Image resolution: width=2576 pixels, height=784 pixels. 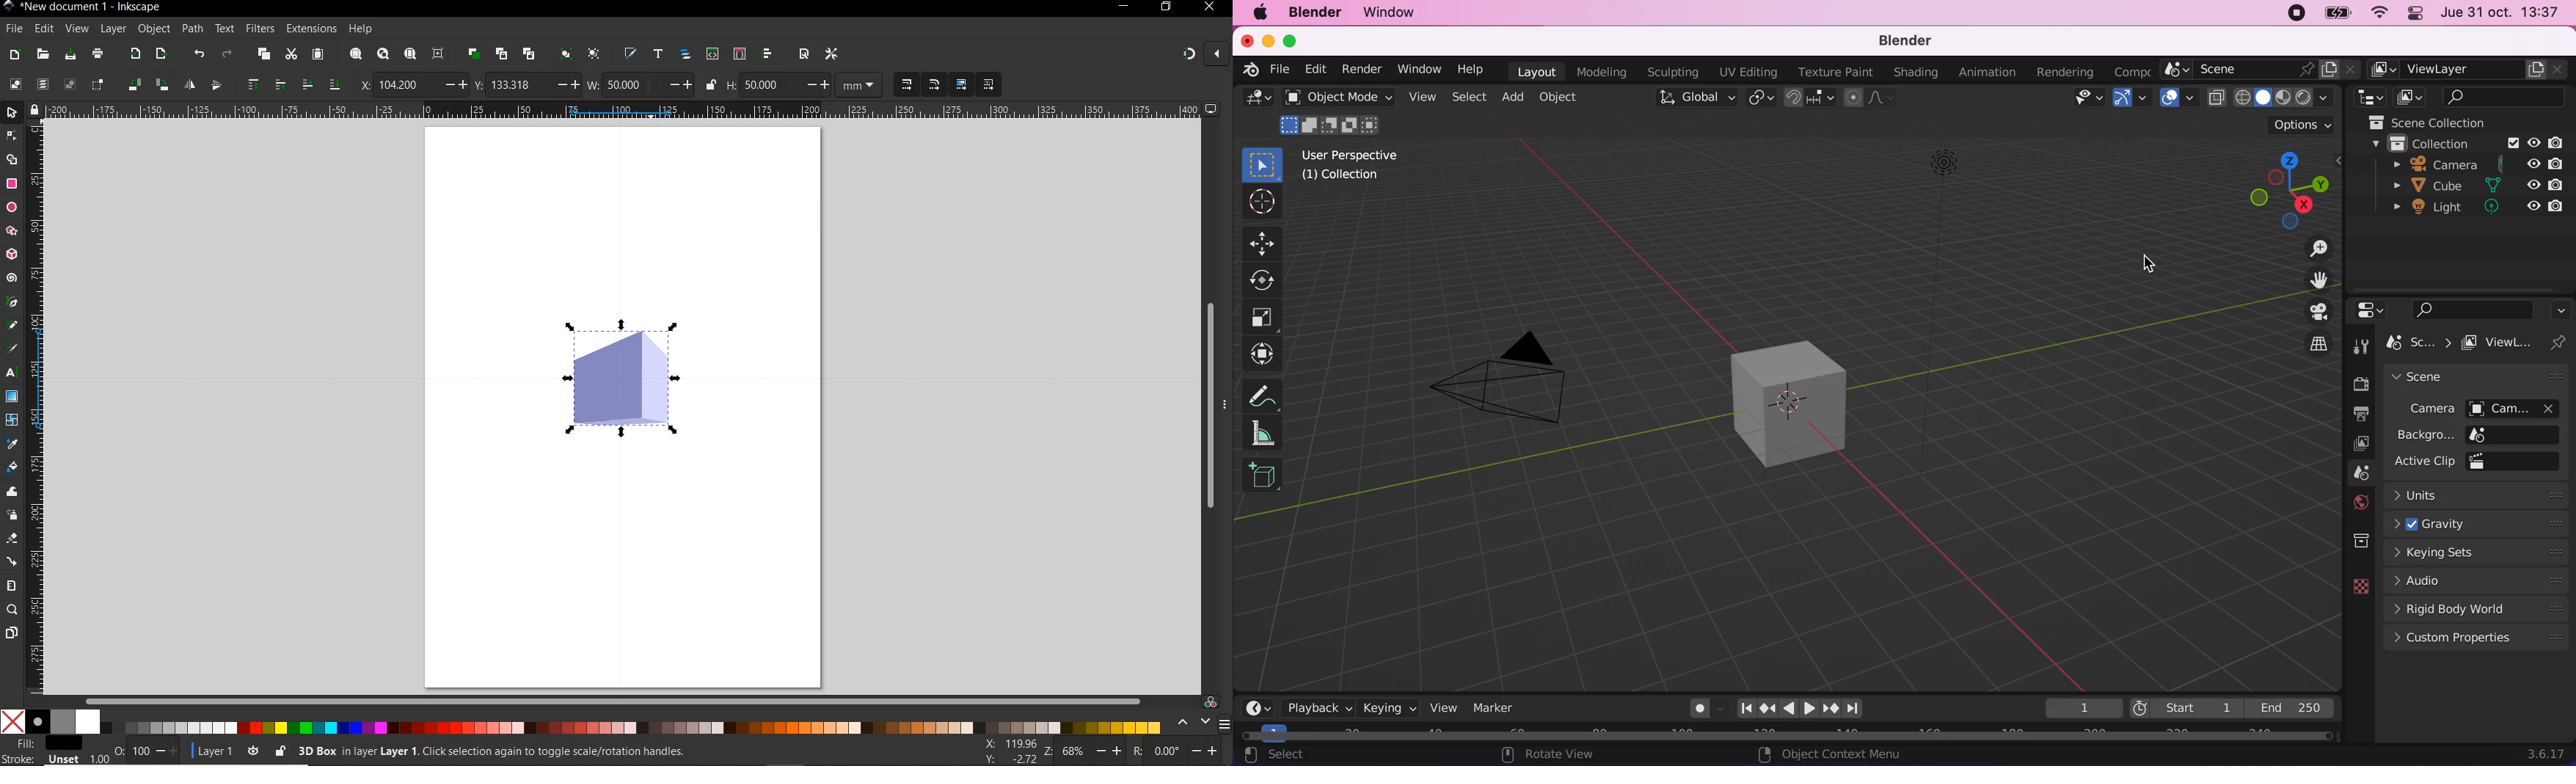 What do you see at coordinates (2216, 98) in the screenshot?
I see `toggle x ray` at bounding box center [2216, 98].